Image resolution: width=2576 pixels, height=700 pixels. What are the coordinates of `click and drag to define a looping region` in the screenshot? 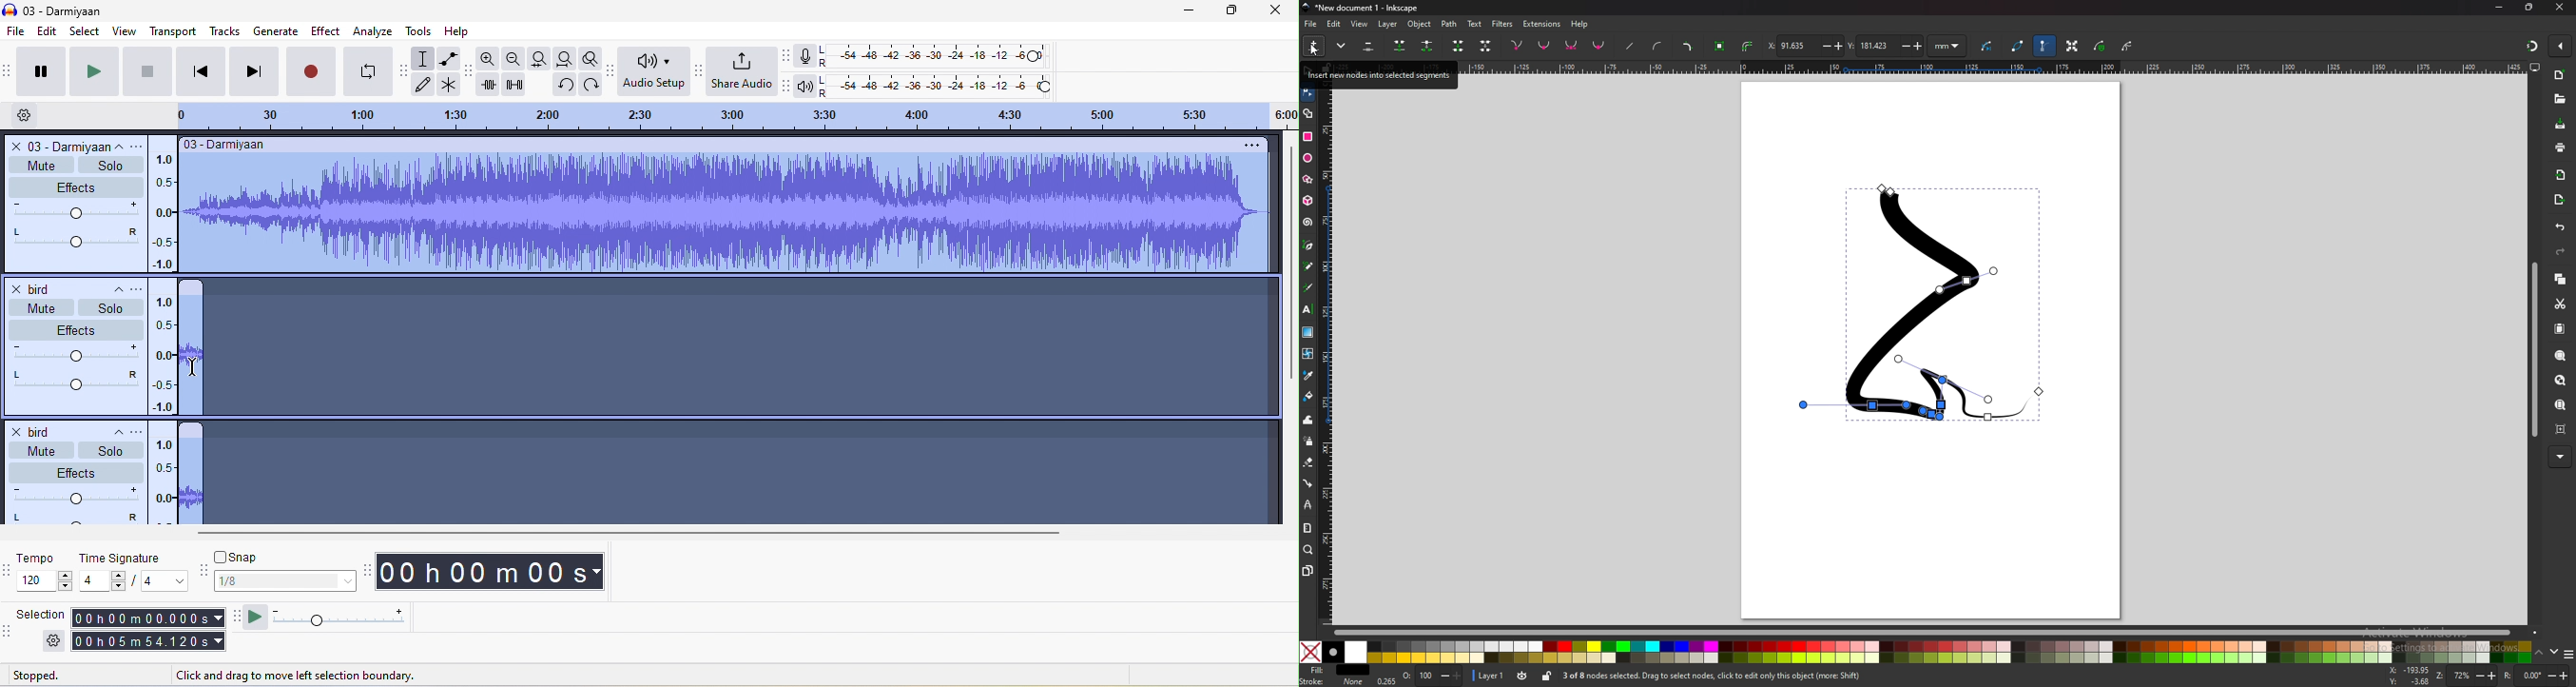 It's located at (722, 115).